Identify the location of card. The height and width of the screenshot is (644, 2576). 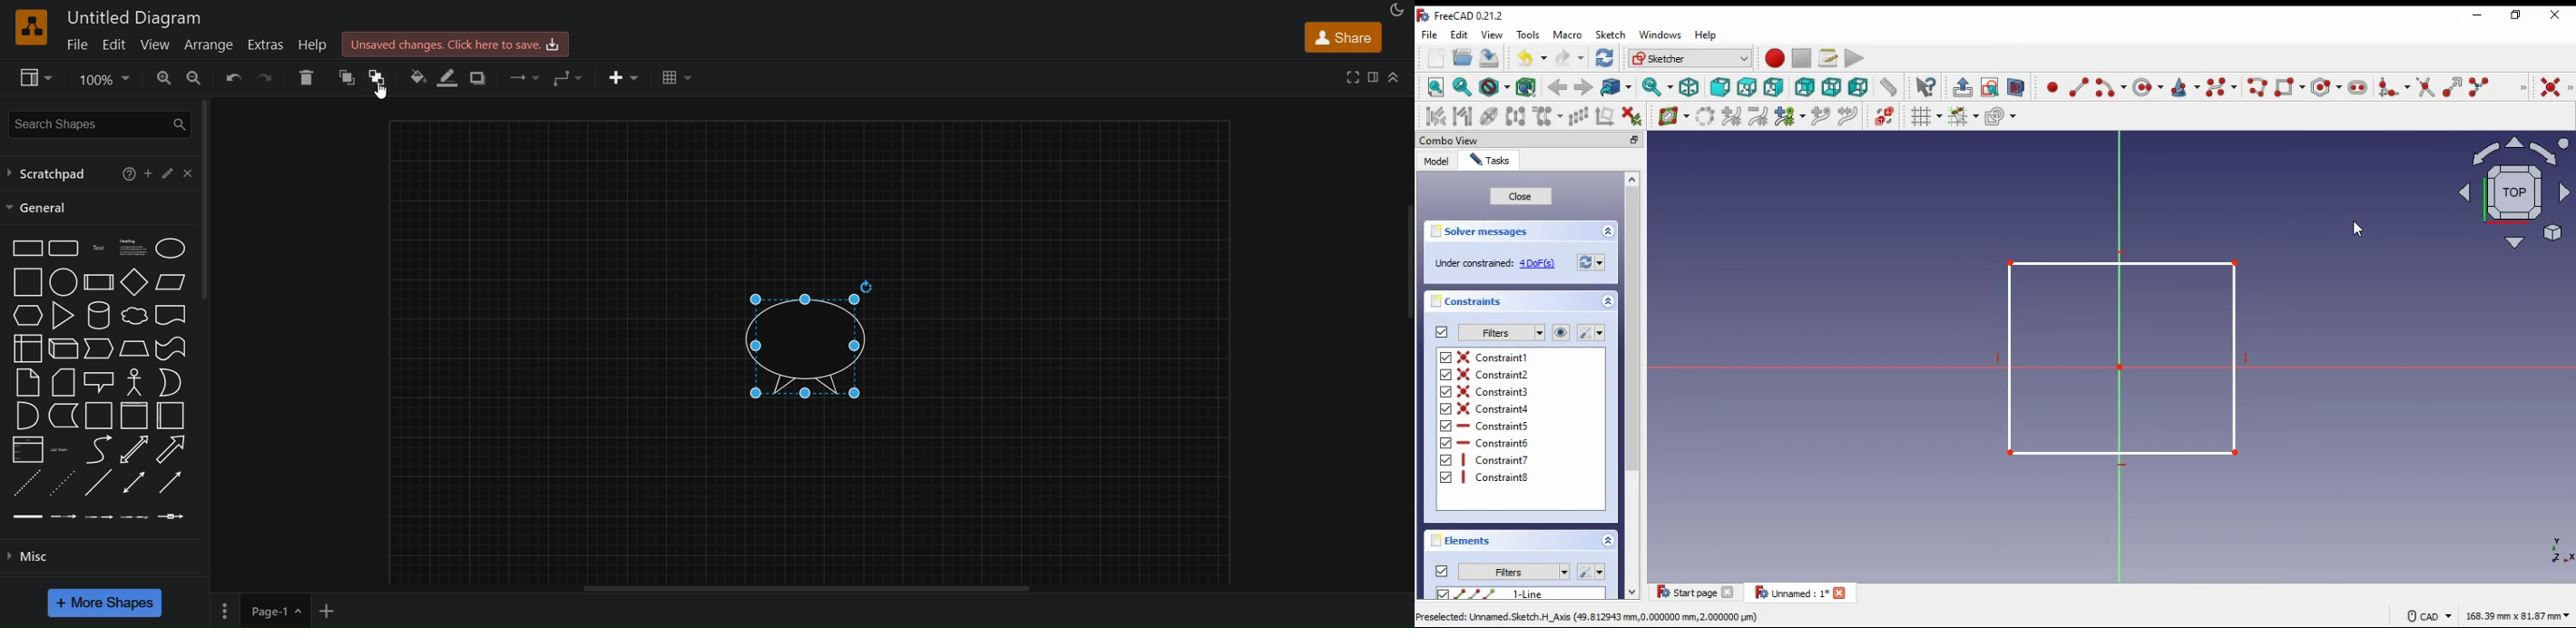
(62, 381).